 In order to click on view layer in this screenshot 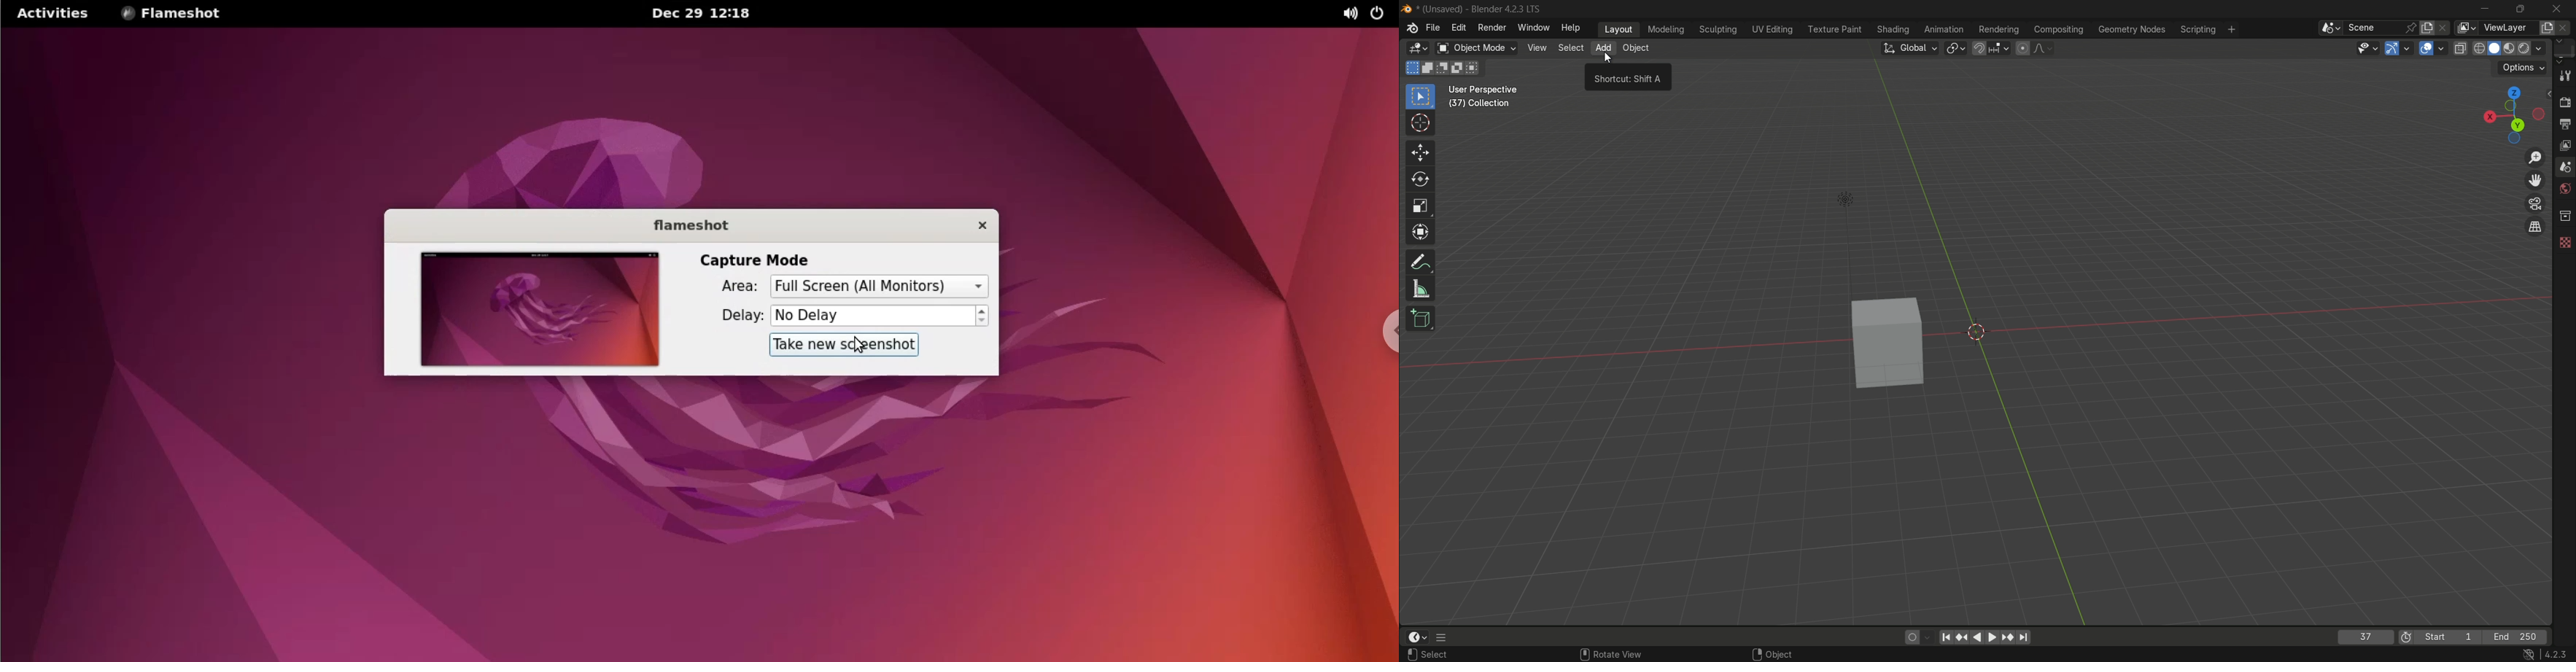, I will do `click(2467, 28)`.